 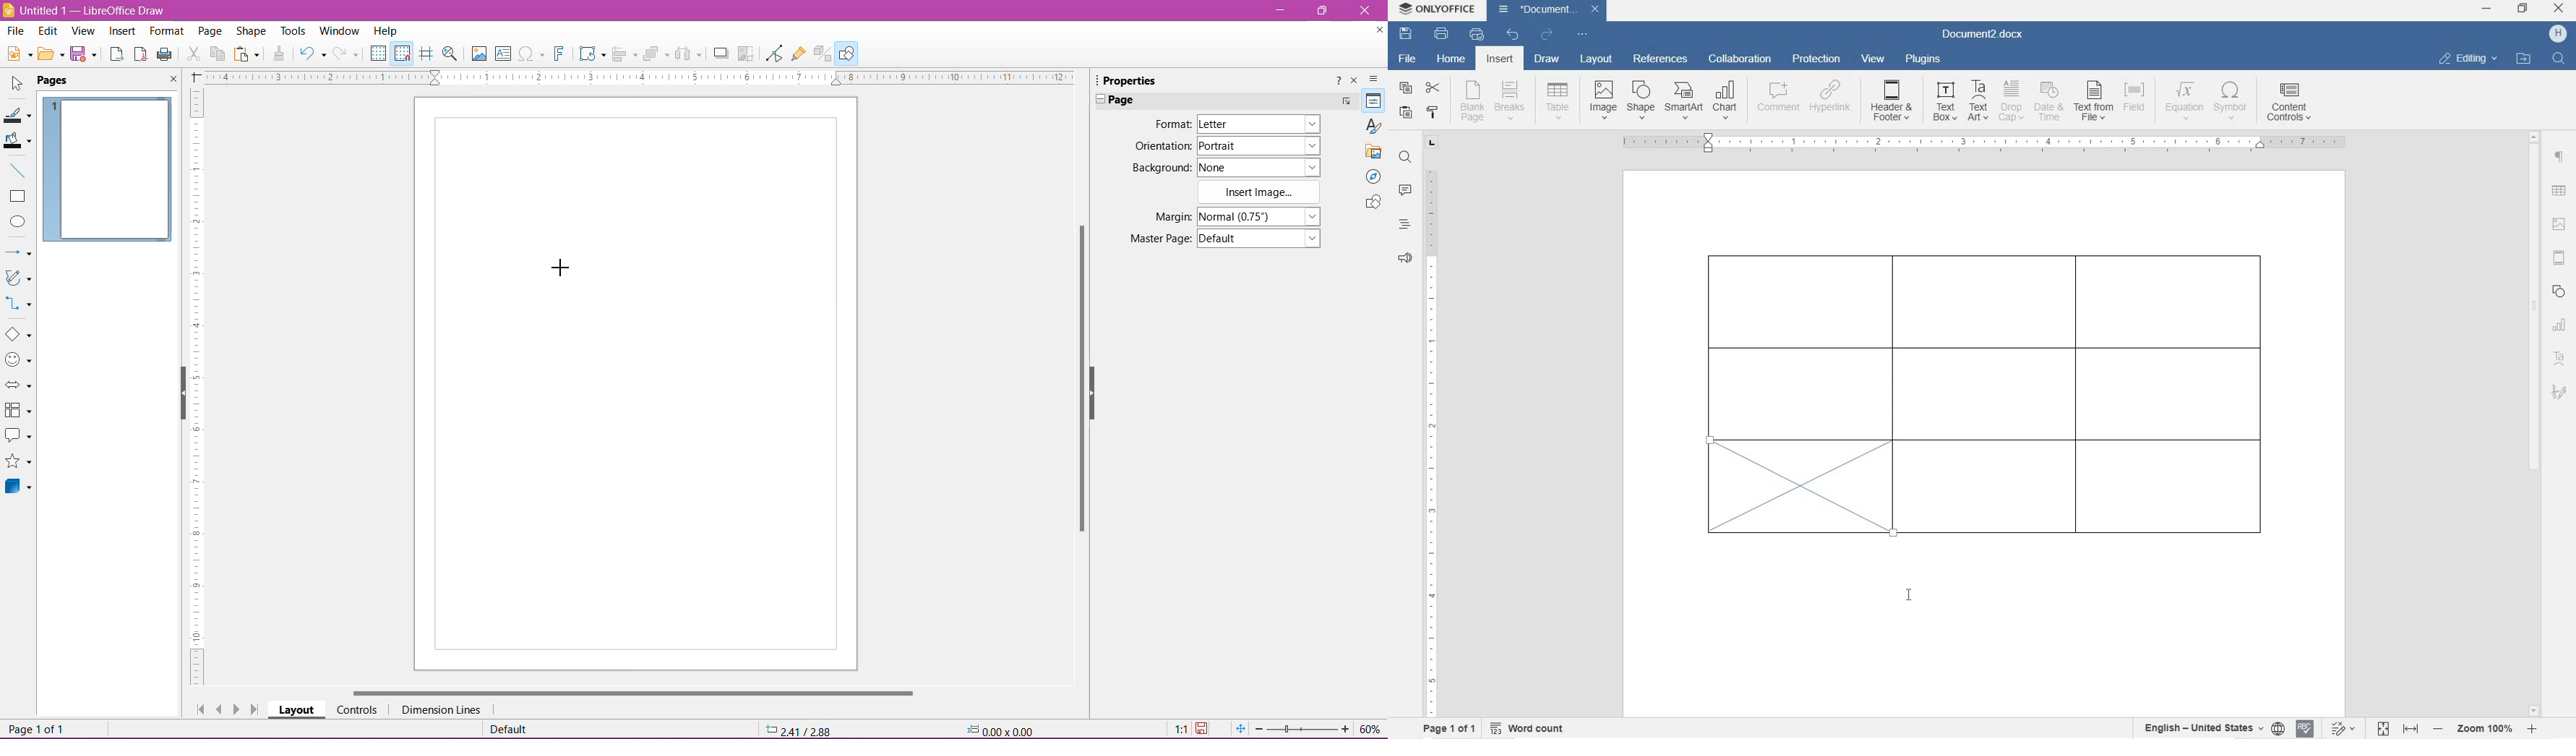 What do you see at coordinates (846, 53) in the screenshot?
I see `Show Draw Functions` at bounding box center [846, 53].